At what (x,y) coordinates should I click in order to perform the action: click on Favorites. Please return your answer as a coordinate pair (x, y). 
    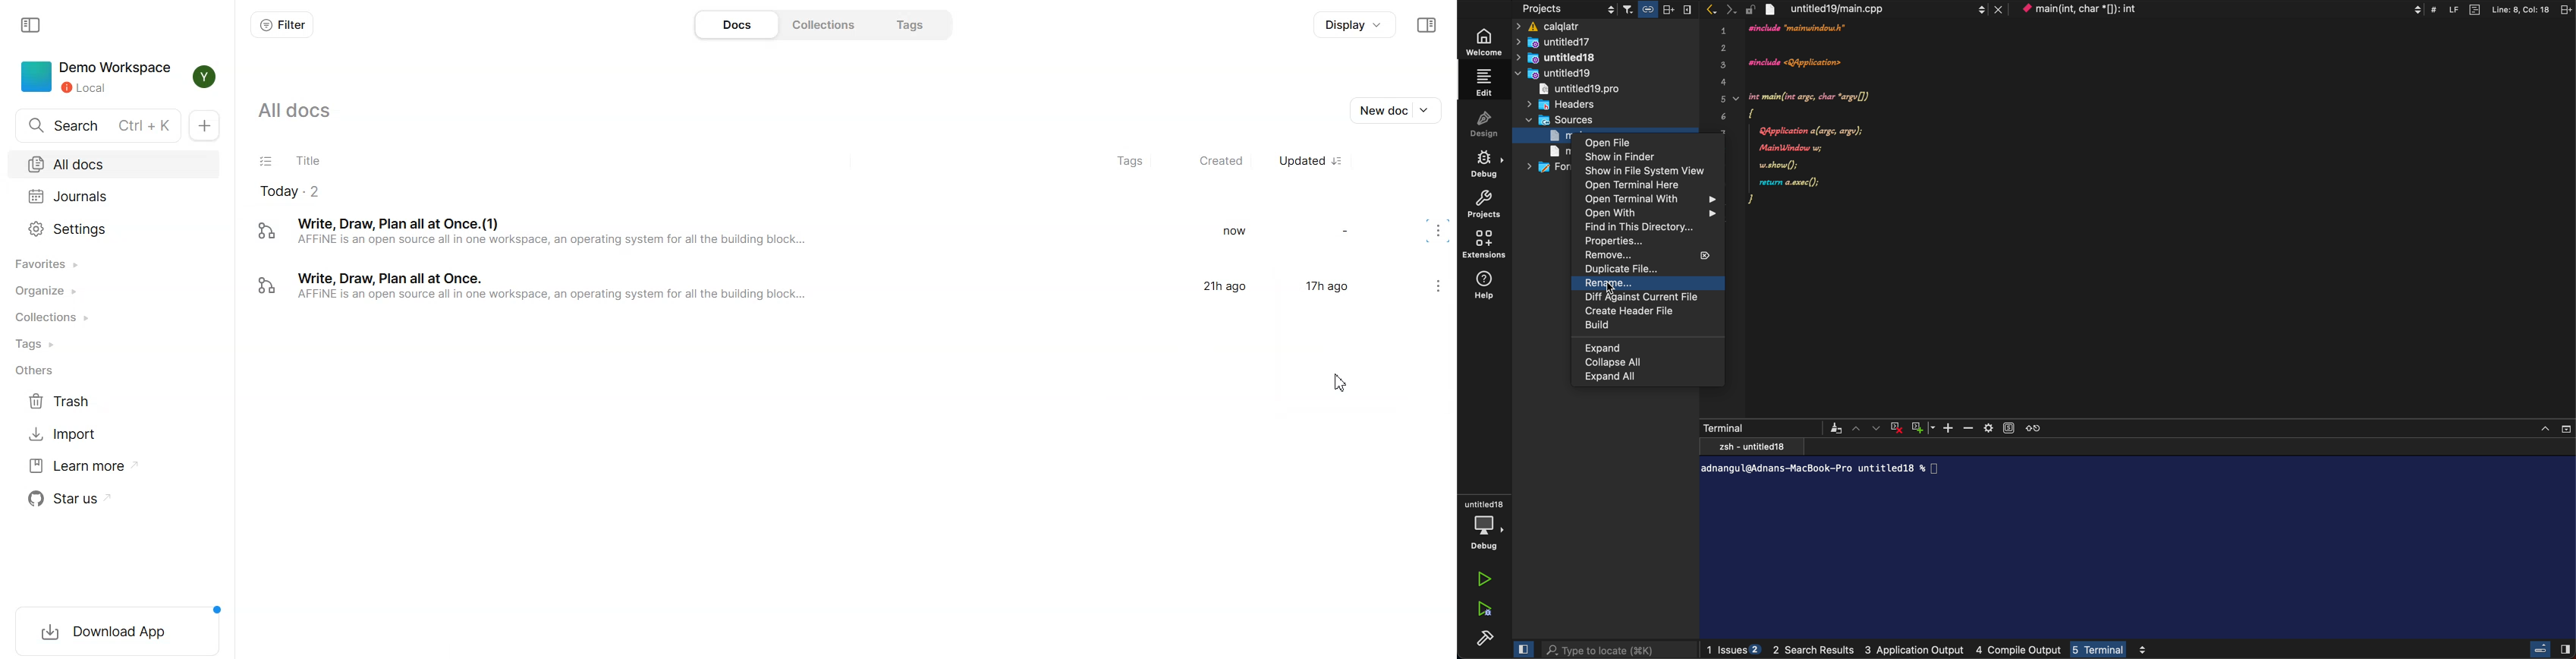
    Looking at the image, I should click on (113, 265).